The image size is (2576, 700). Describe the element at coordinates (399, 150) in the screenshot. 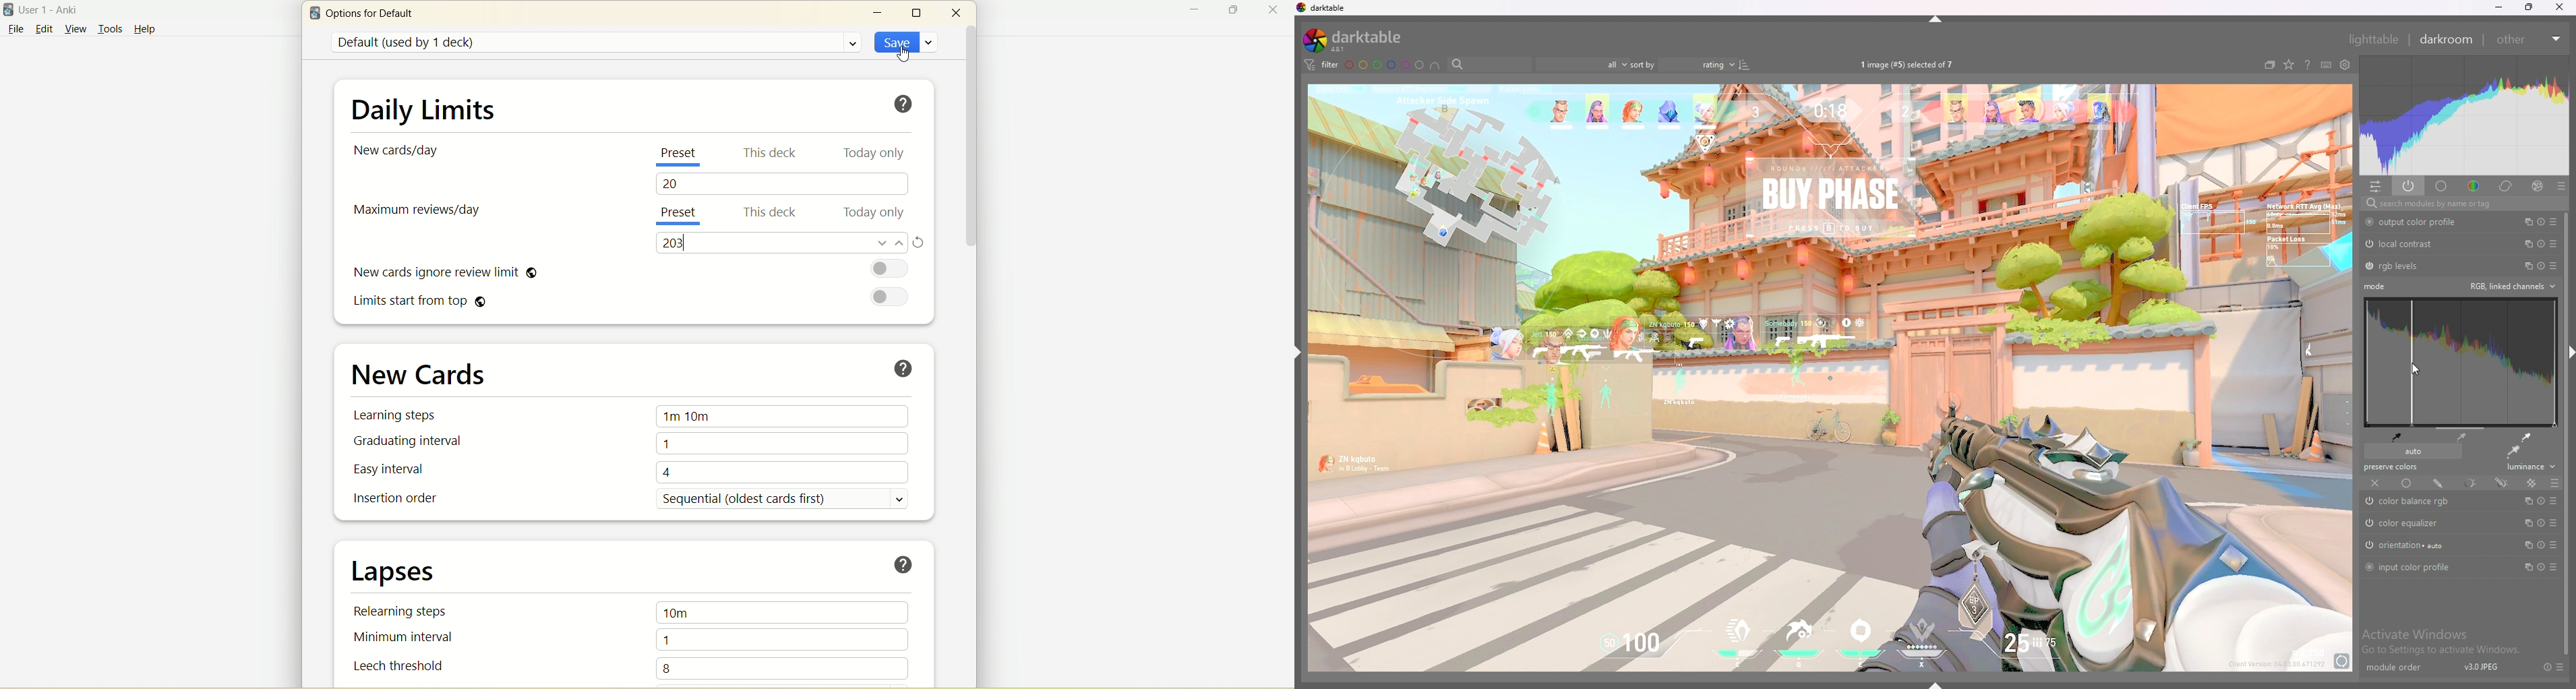

I see `new card/day` at that location.